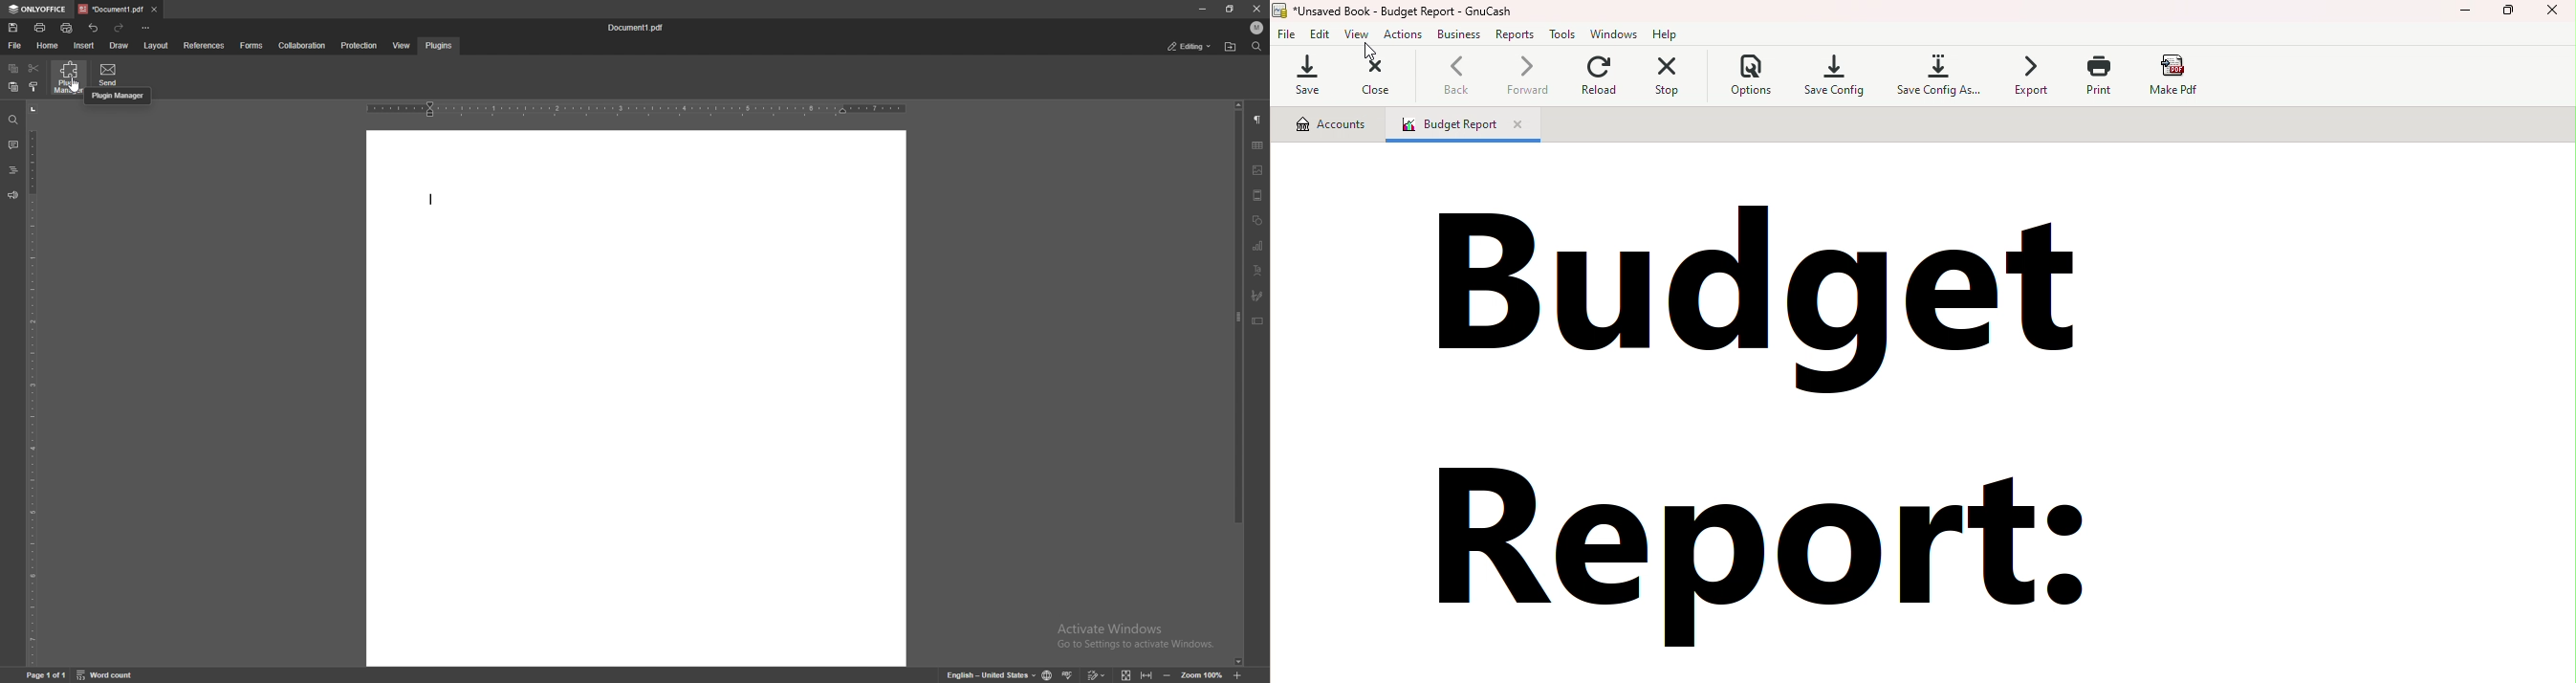 This screenshot has height=700, width=2576. Describe the element at coordinates (13, 87) in the screenshot. I see `paste` at that location.